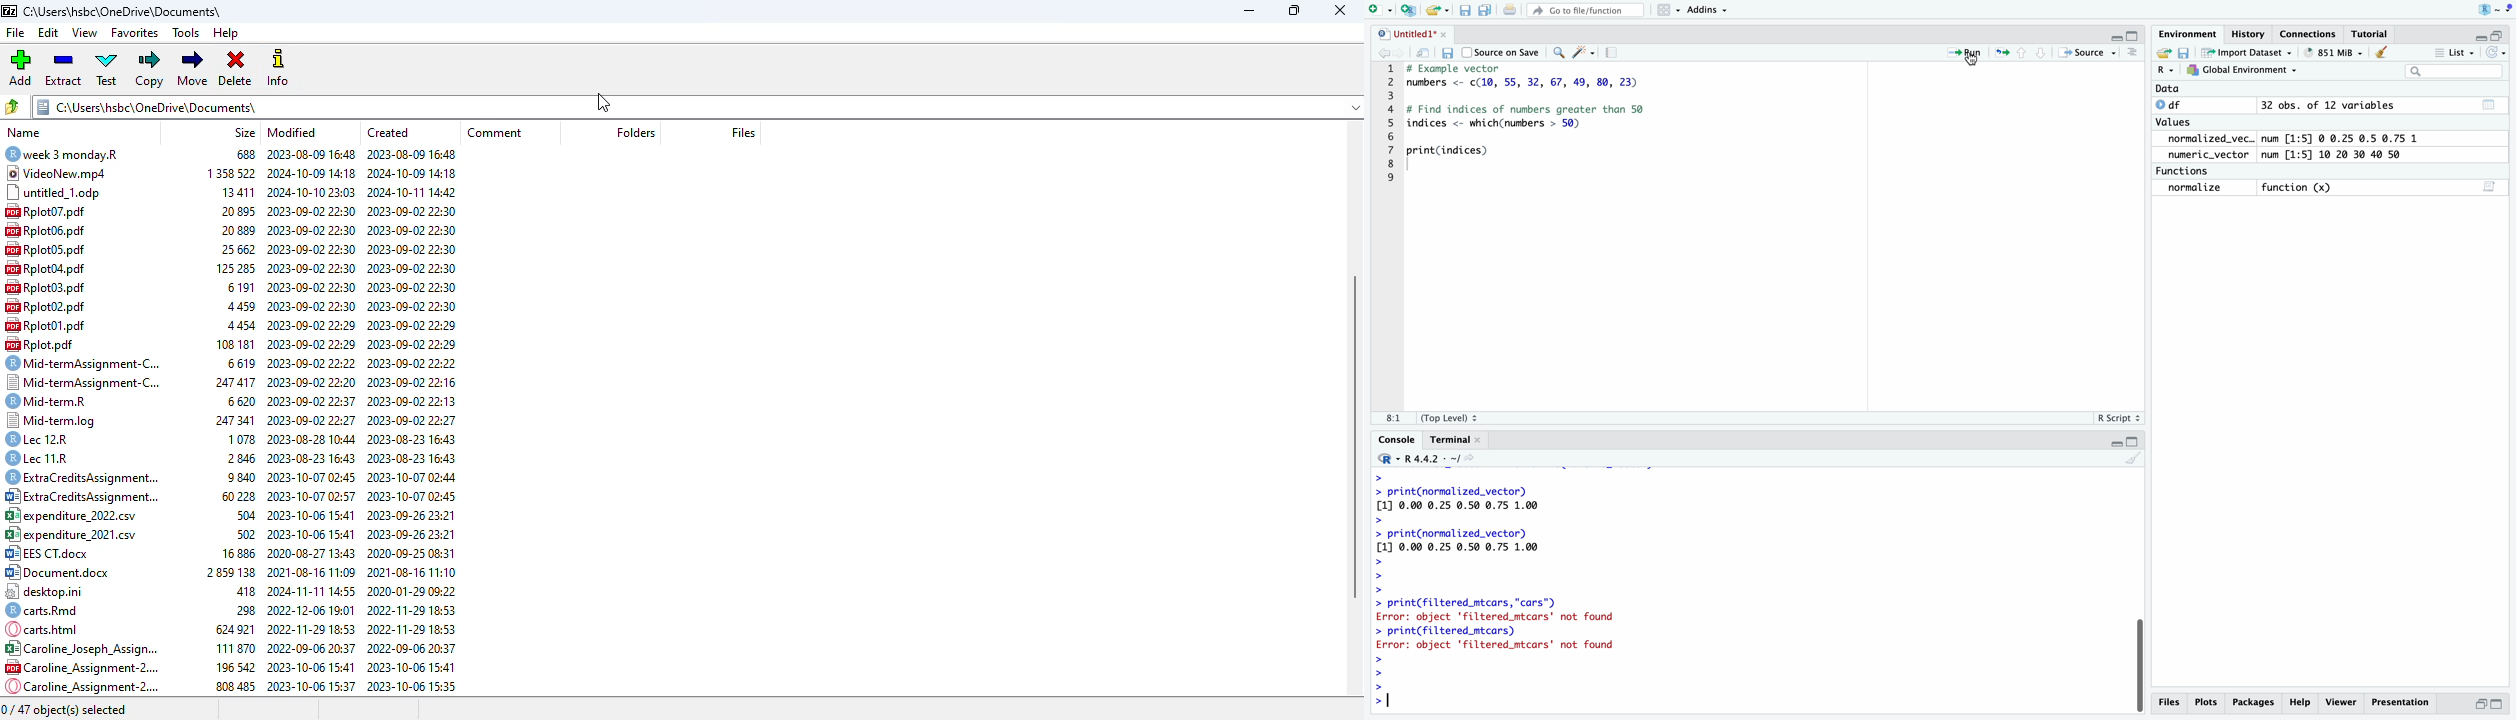 This screenshot has width=2520, height=728. I want to click on new project, so click(1406, 9).